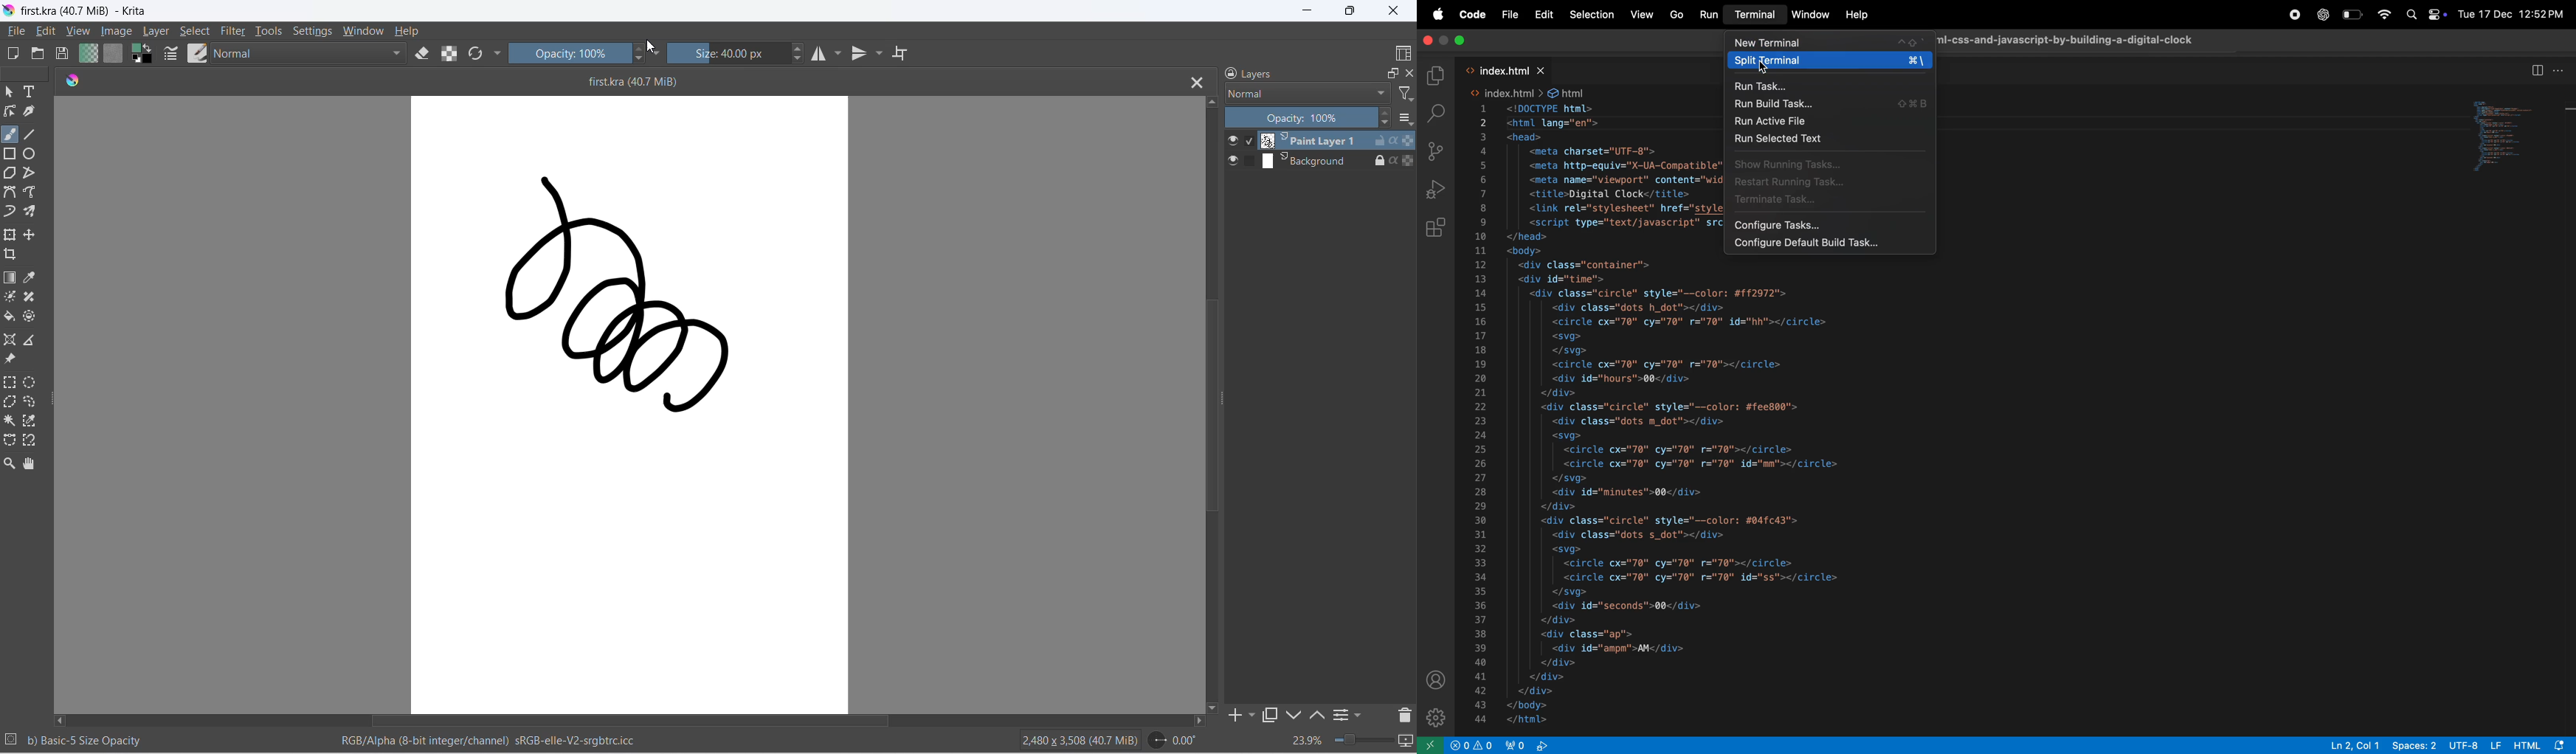  Describe the element at coordinates (652, 46) in the screenshot. I see `cursor` at that location.